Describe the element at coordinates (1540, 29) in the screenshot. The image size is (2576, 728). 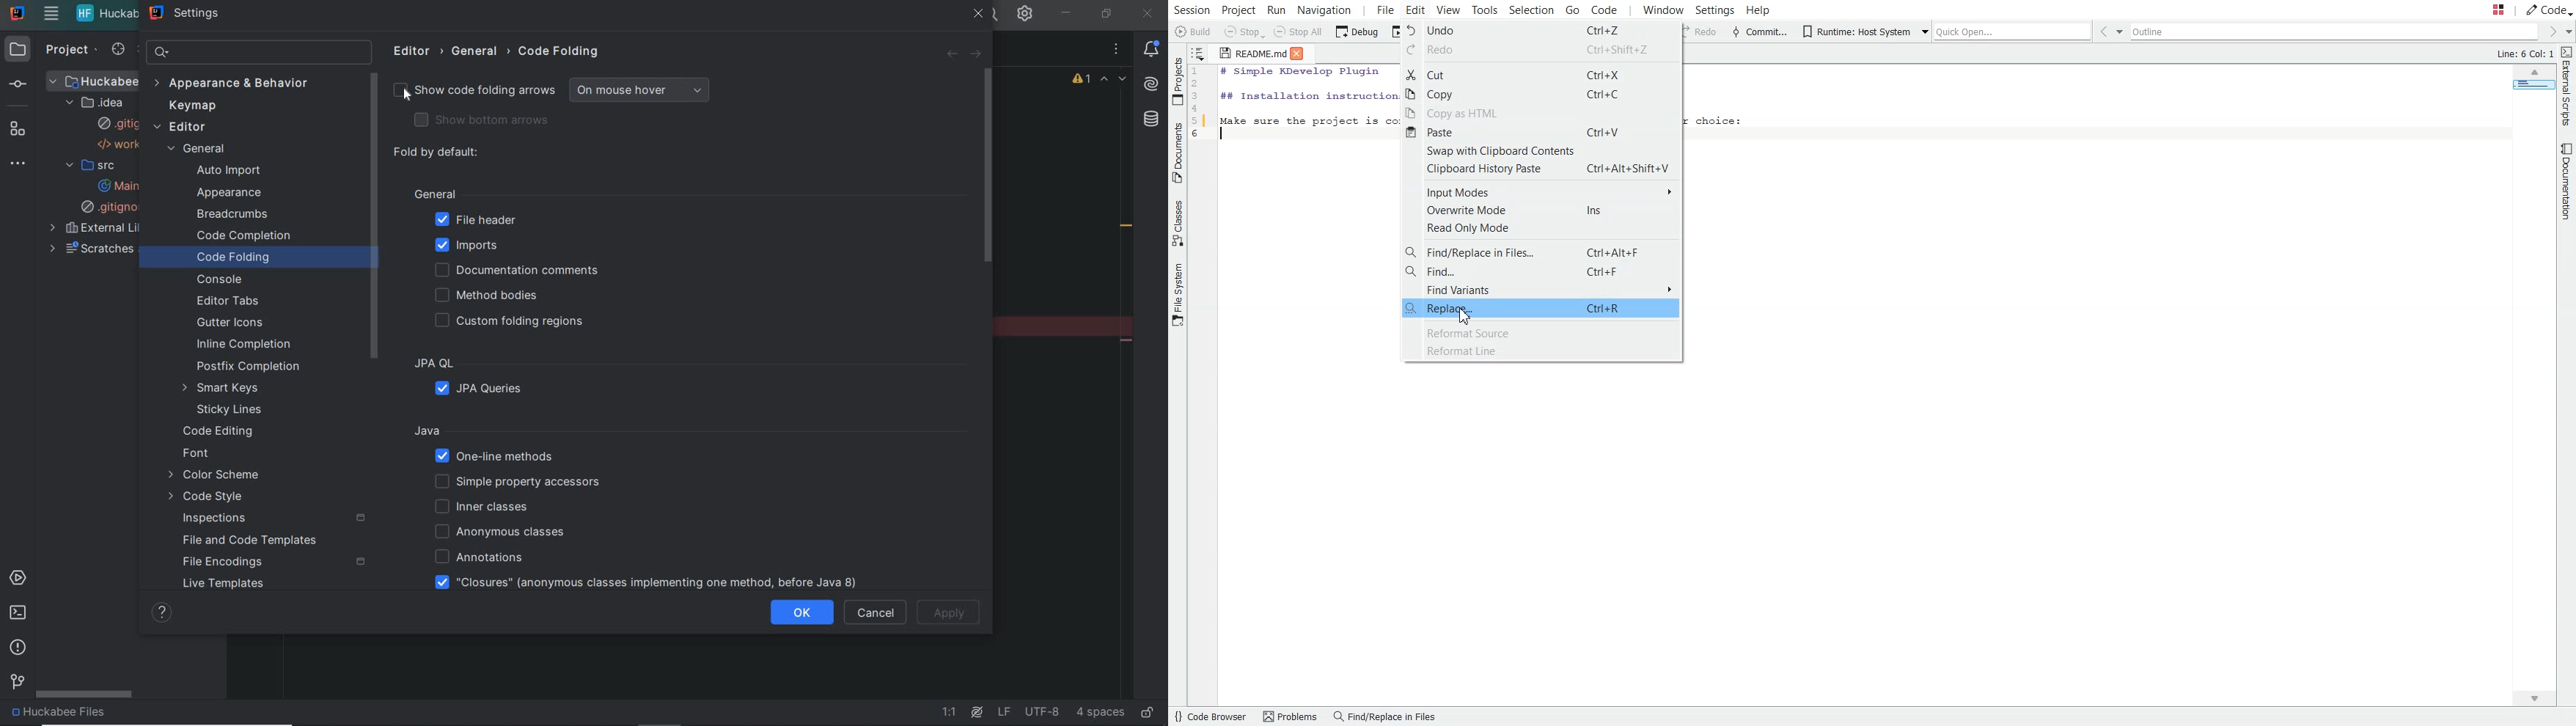
I see `Undo Ctrl+Z` at that location.